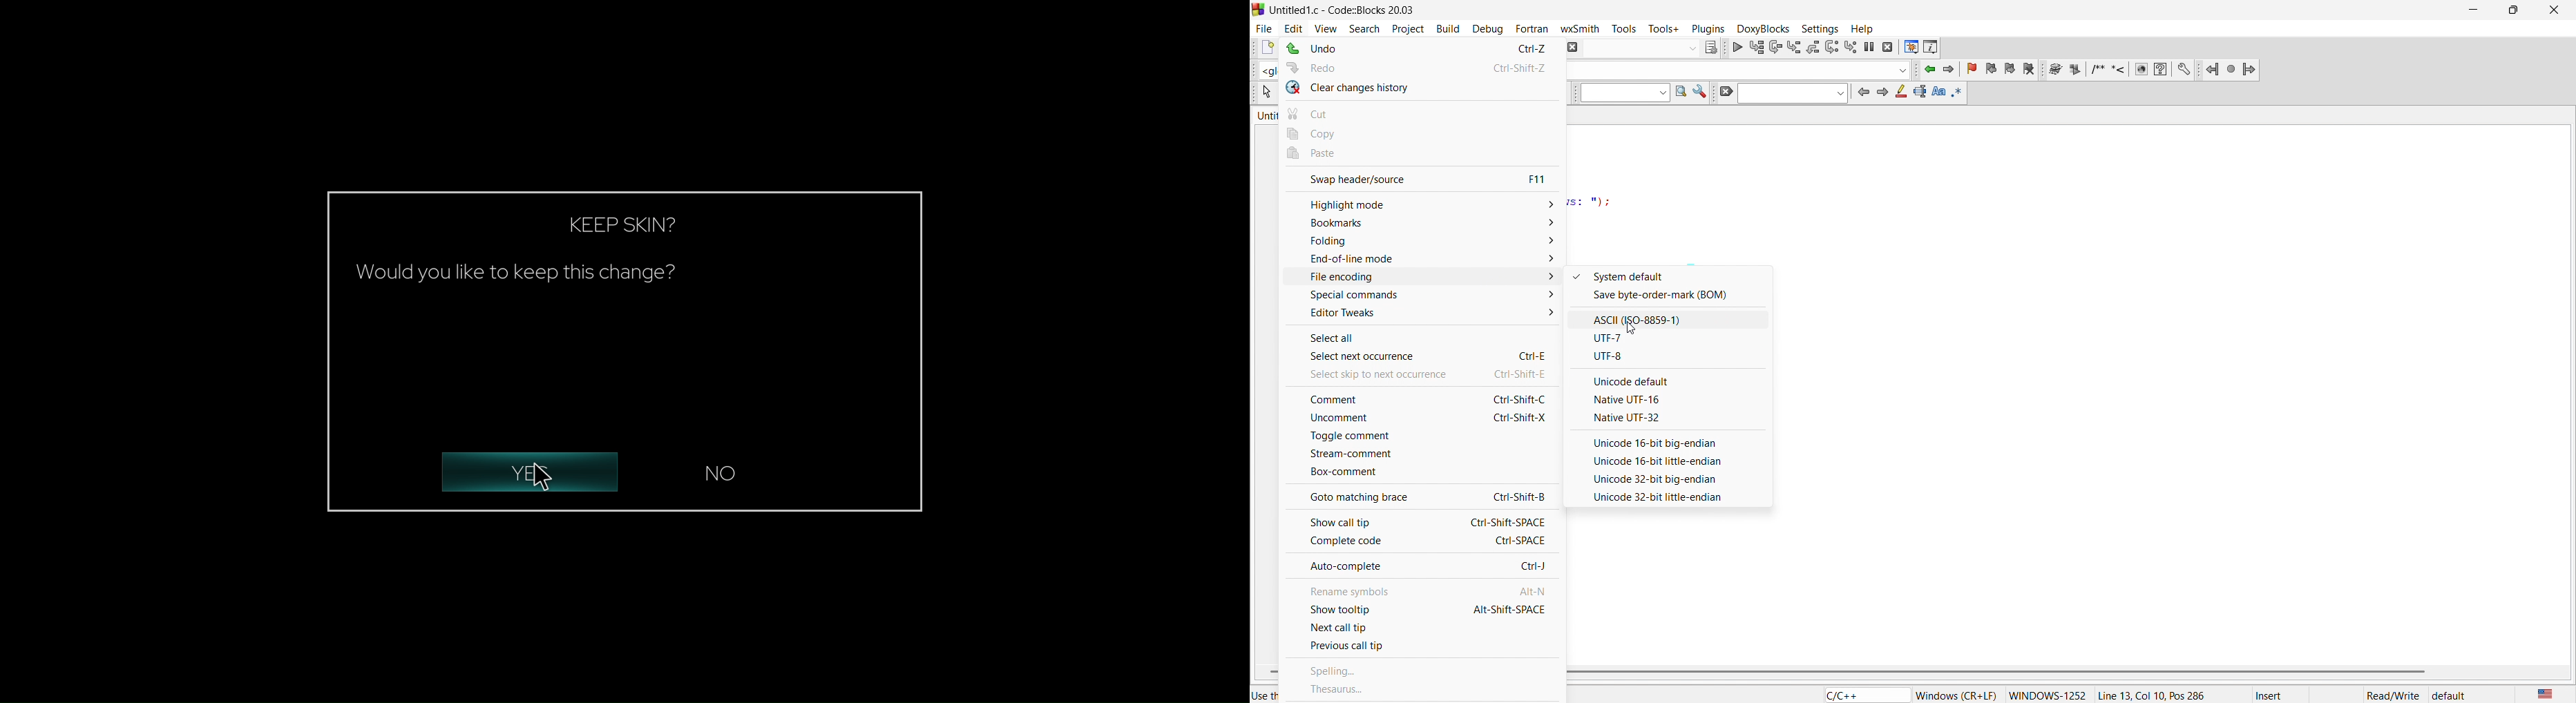 This screenshot has width=2576, height=728. Describe the element at coordinates (1423, 278) in the screenshot. I see `file encoding` at that location.